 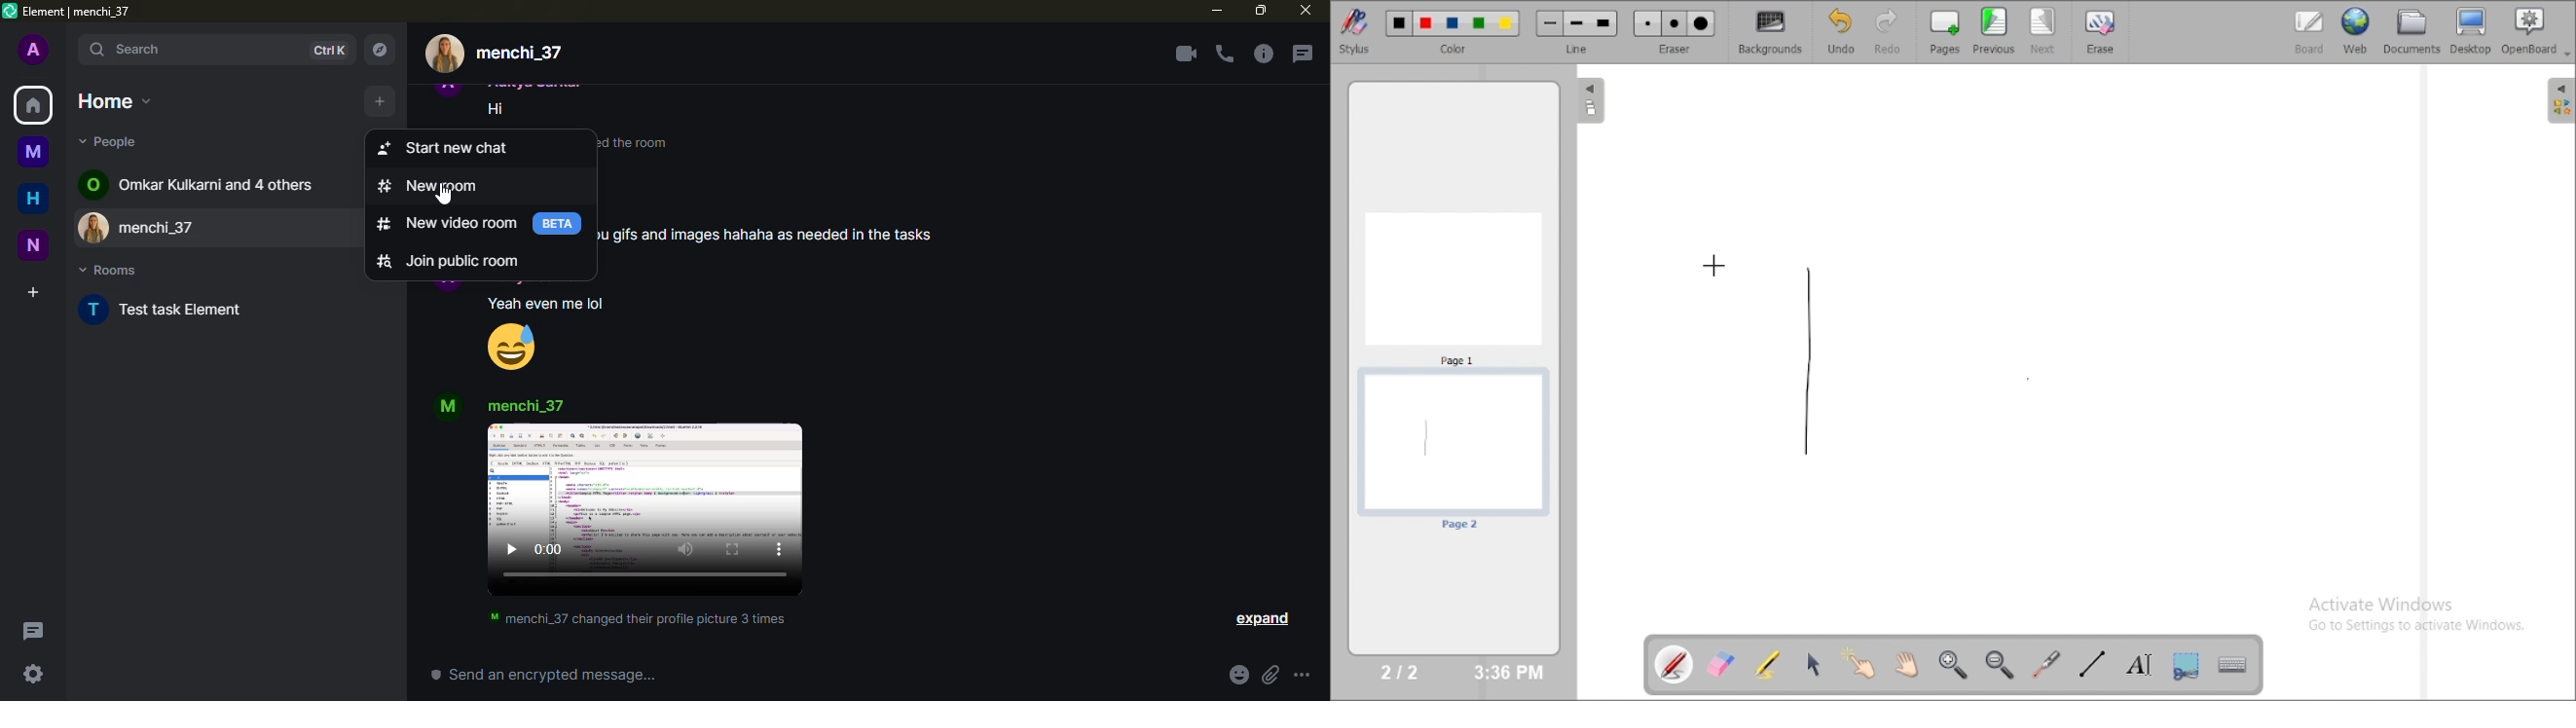 What do you see at coordinates (481, 186) in the screenshot?
I see `new room` at bounding box center [481, 186].